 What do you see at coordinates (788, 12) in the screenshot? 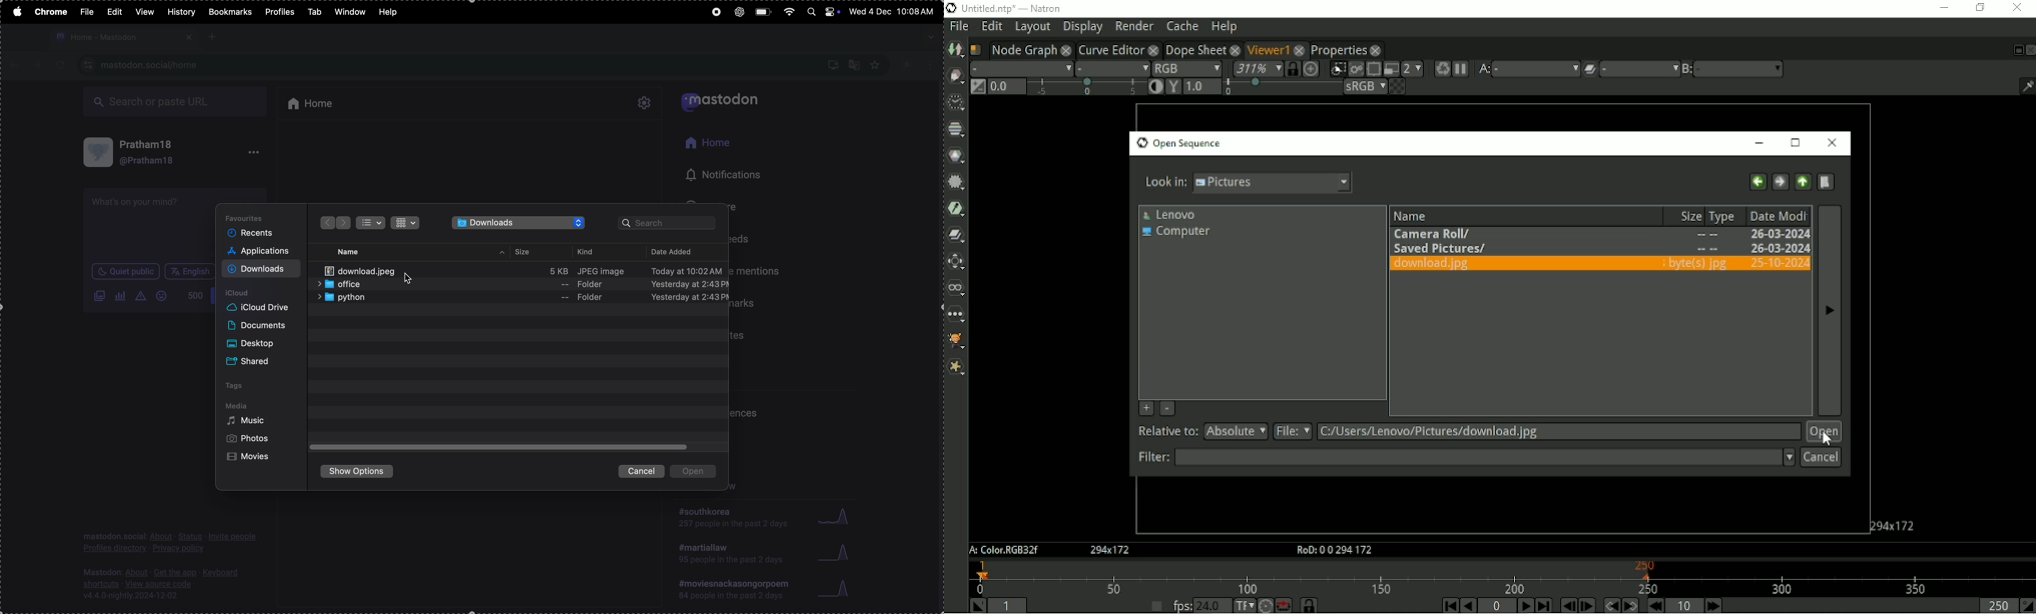
I see `wifi` at bounding box center [788, 12].